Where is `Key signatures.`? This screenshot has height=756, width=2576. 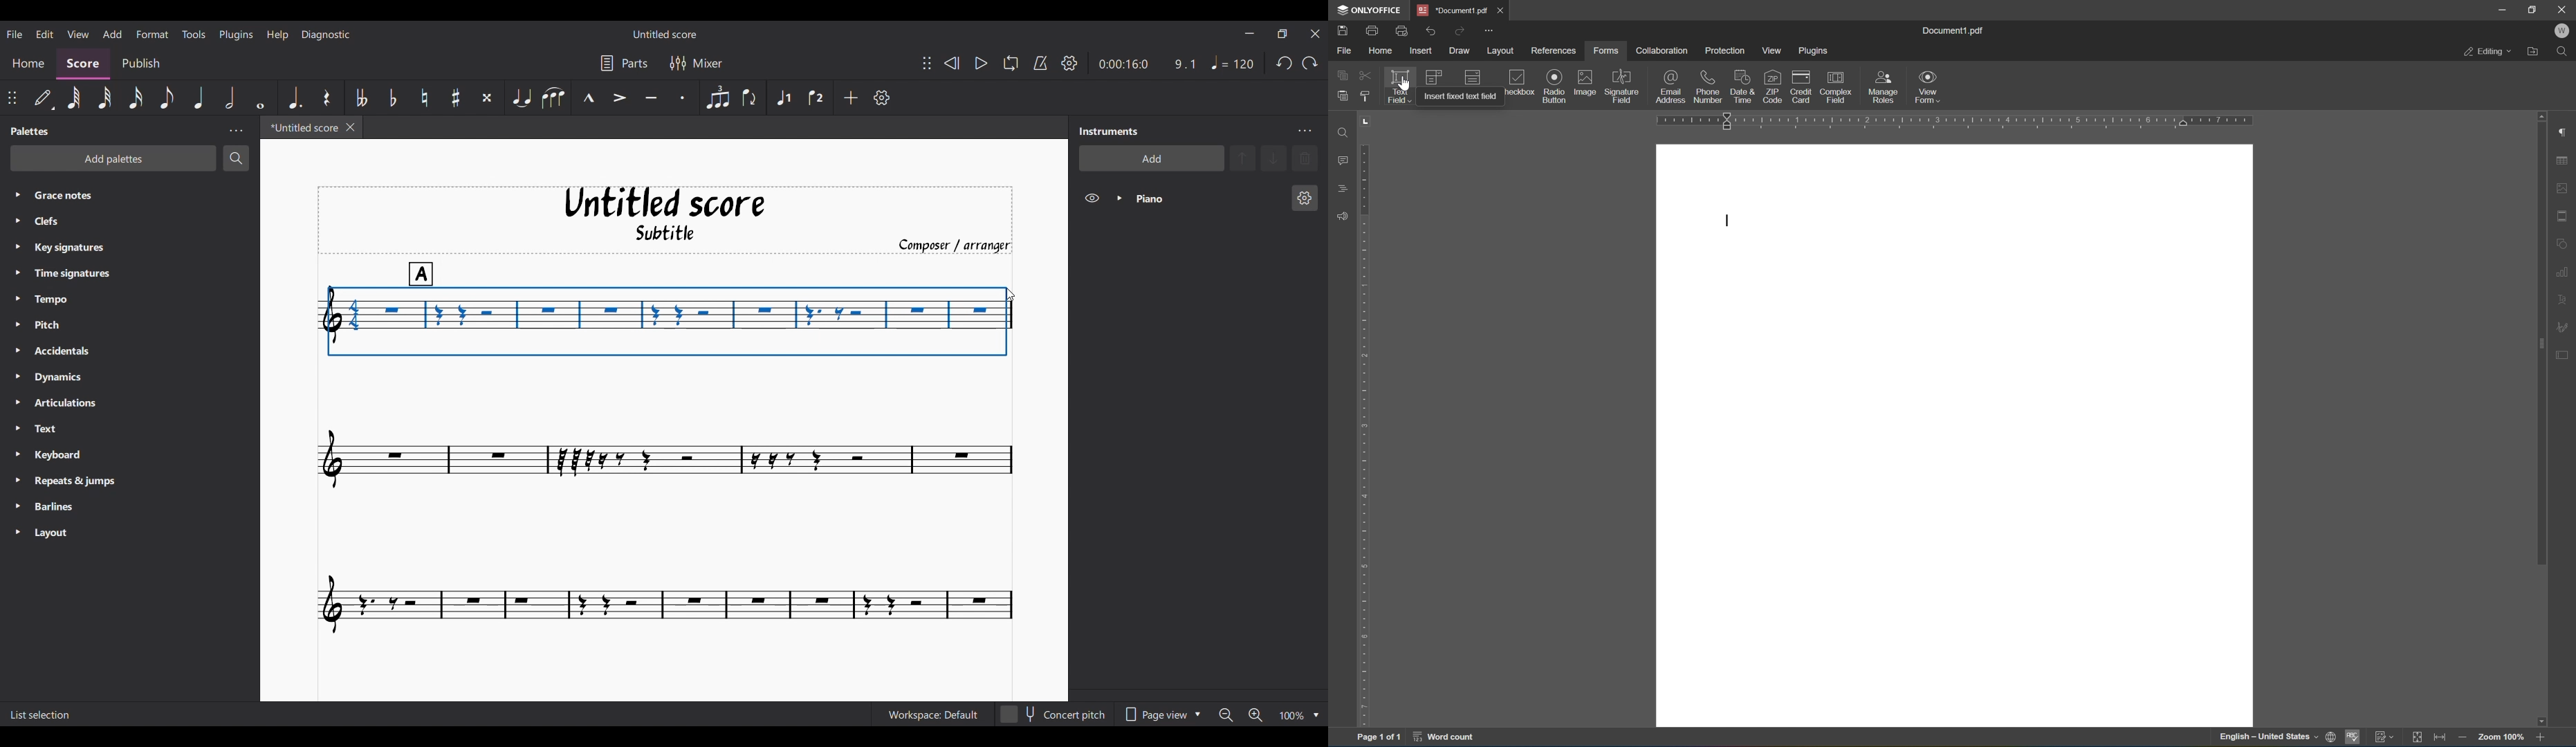
Key signatures. is located at coordinates (81, 249).